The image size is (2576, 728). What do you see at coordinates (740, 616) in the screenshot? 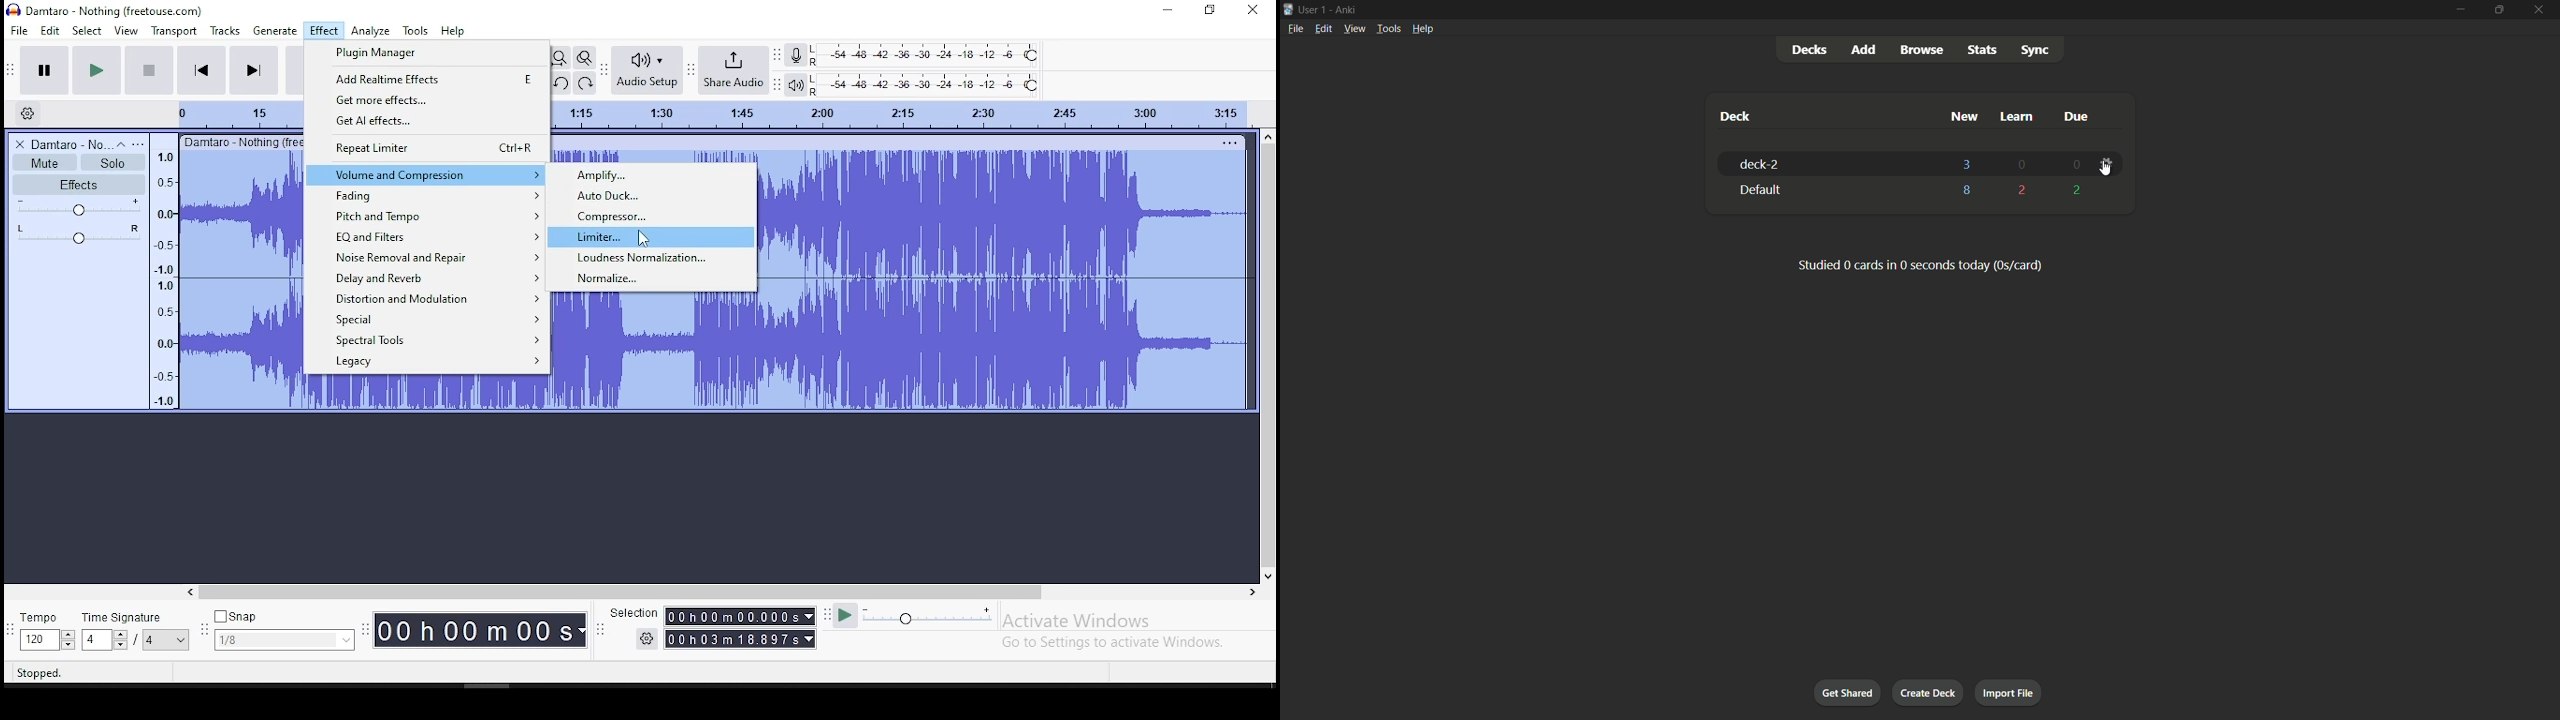
I see `00 h 00 m 00.000 s` at bounding box center [740, 616].